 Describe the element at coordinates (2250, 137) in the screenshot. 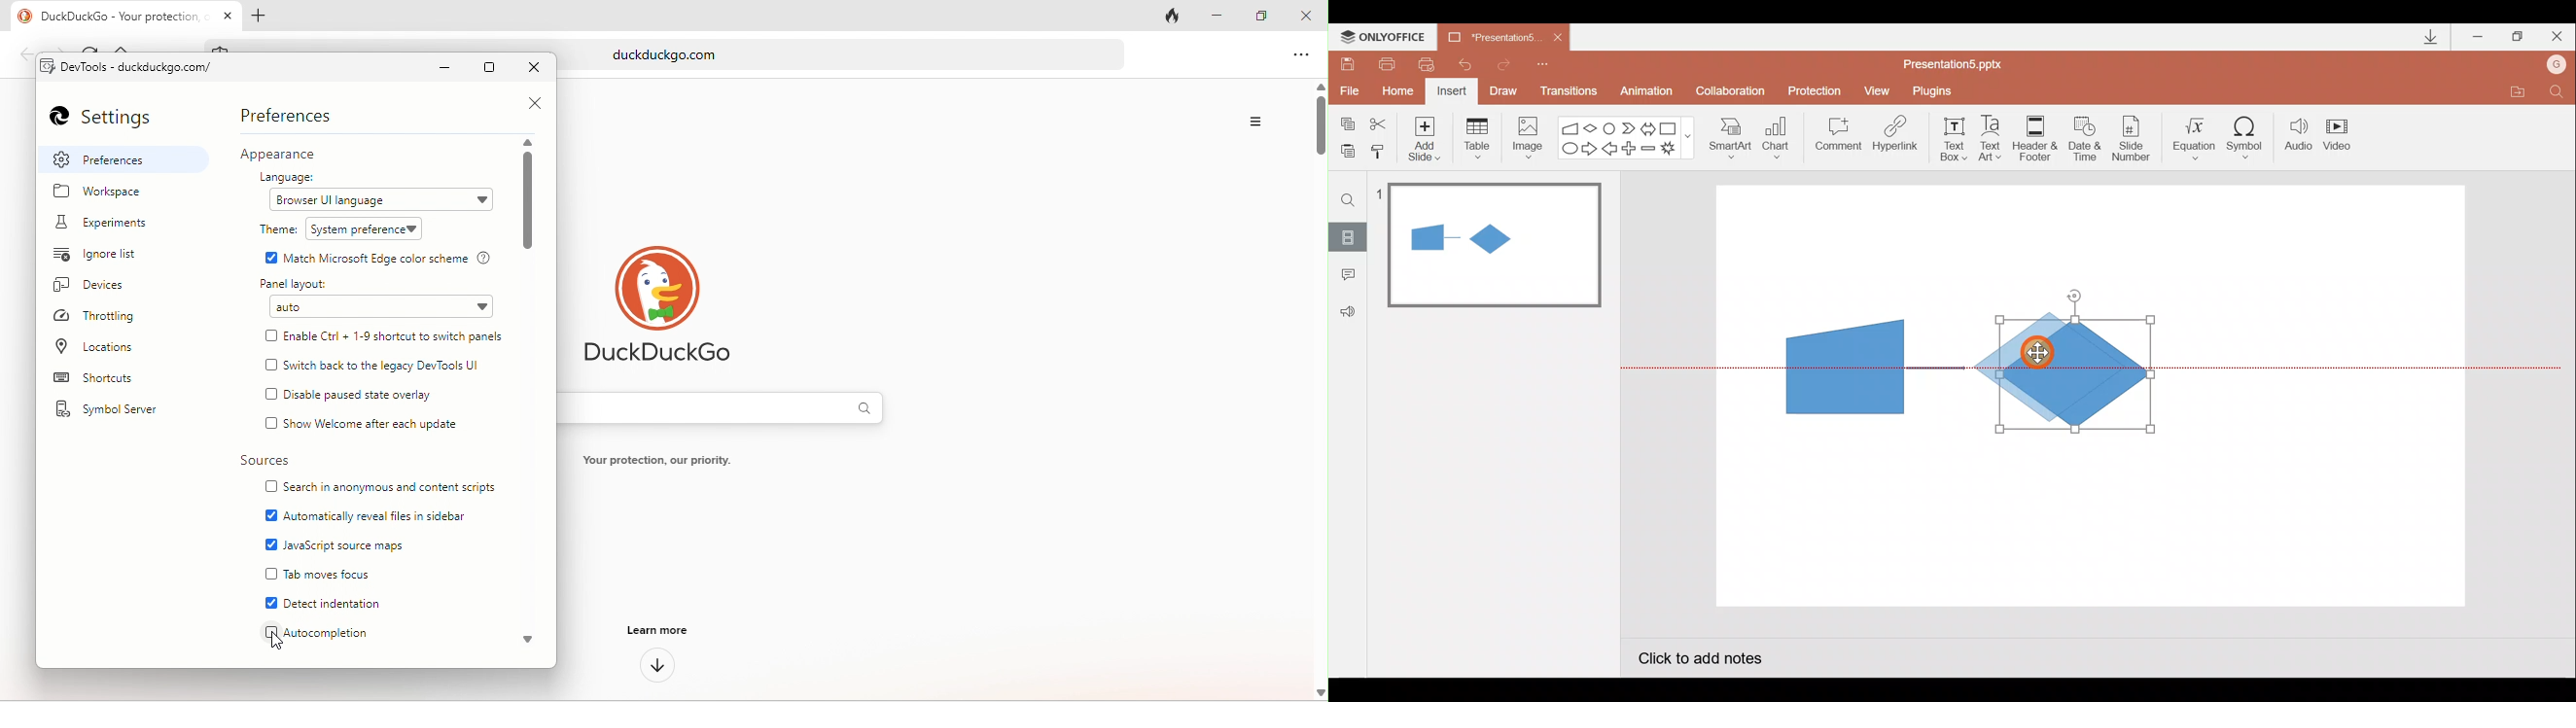

I see `Symbol` at that location.